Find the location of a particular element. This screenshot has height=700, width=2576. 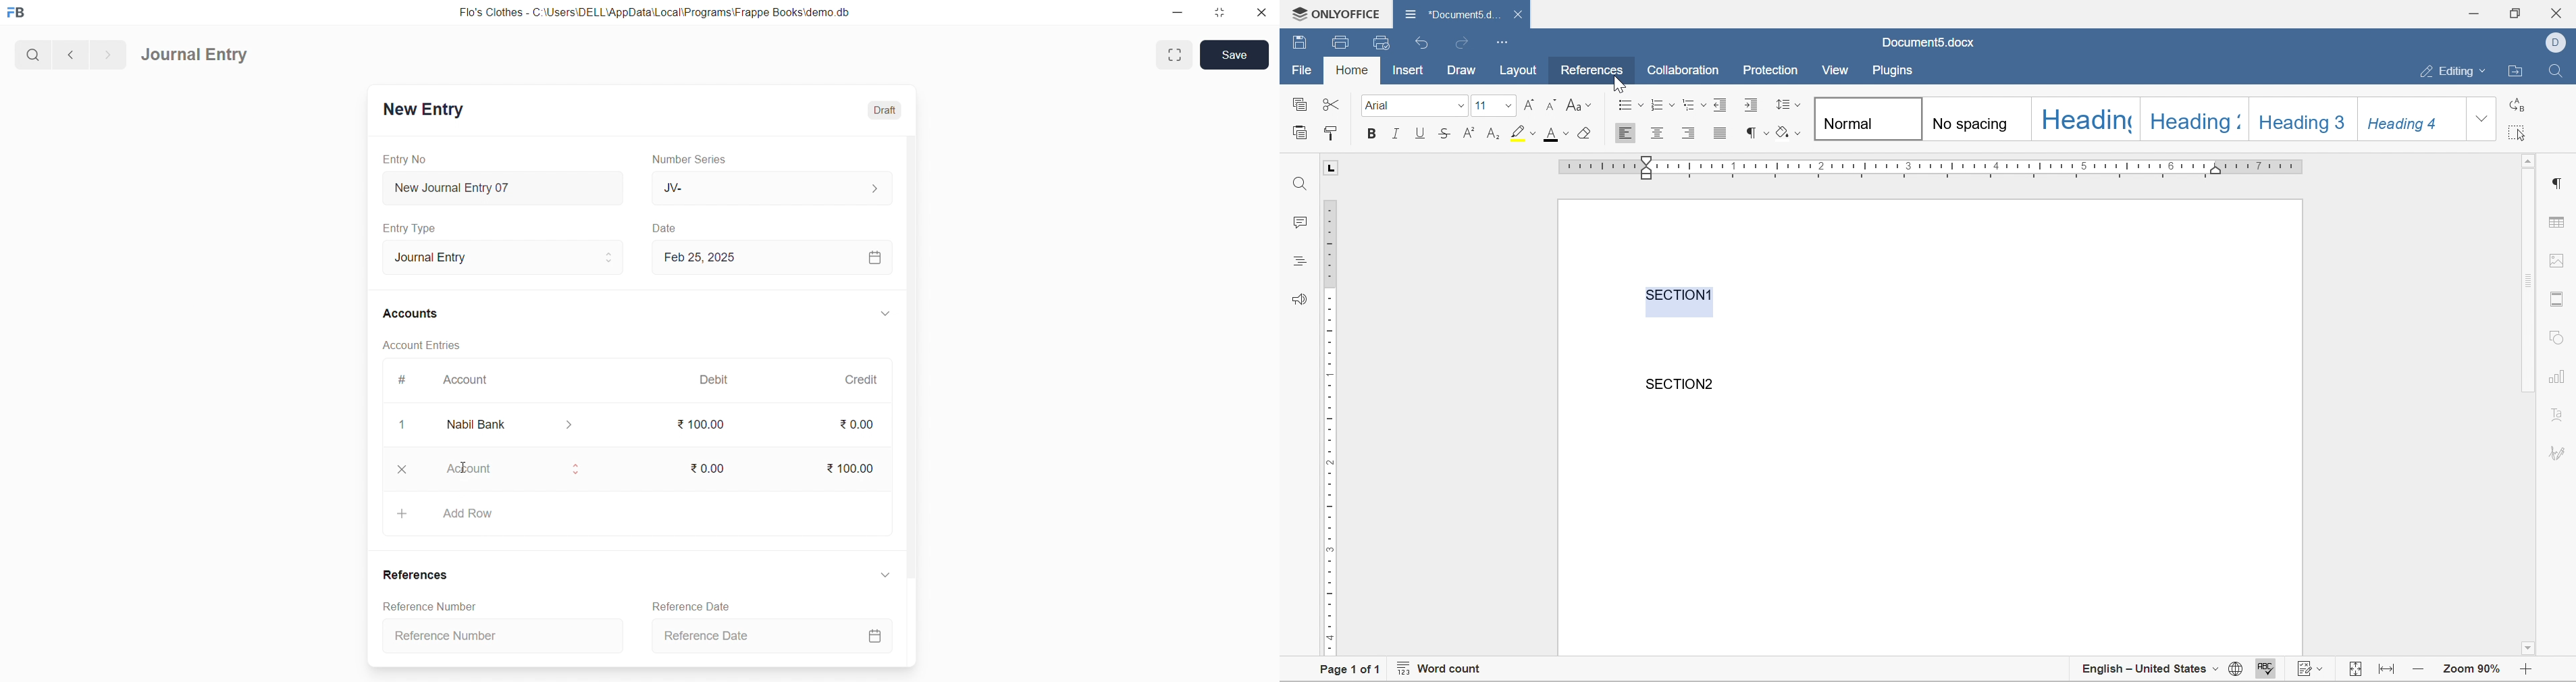

close is located at coordinates (403, 469).